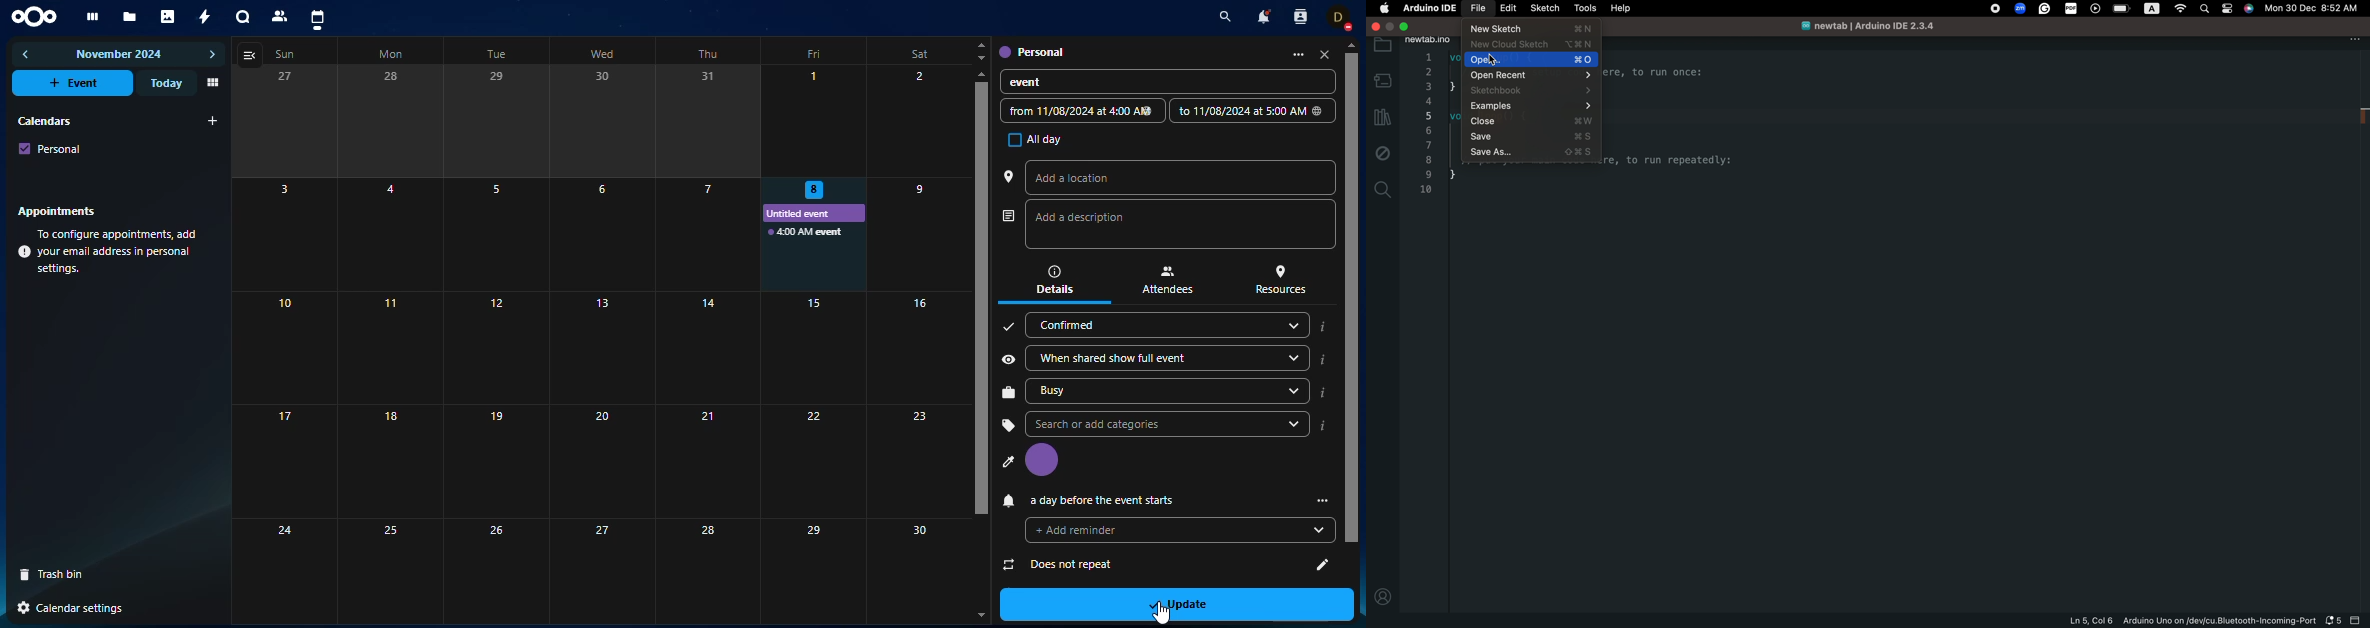  Describe the element at coordinates (1530, 106) in the screenshot. I see `examples` at that location.